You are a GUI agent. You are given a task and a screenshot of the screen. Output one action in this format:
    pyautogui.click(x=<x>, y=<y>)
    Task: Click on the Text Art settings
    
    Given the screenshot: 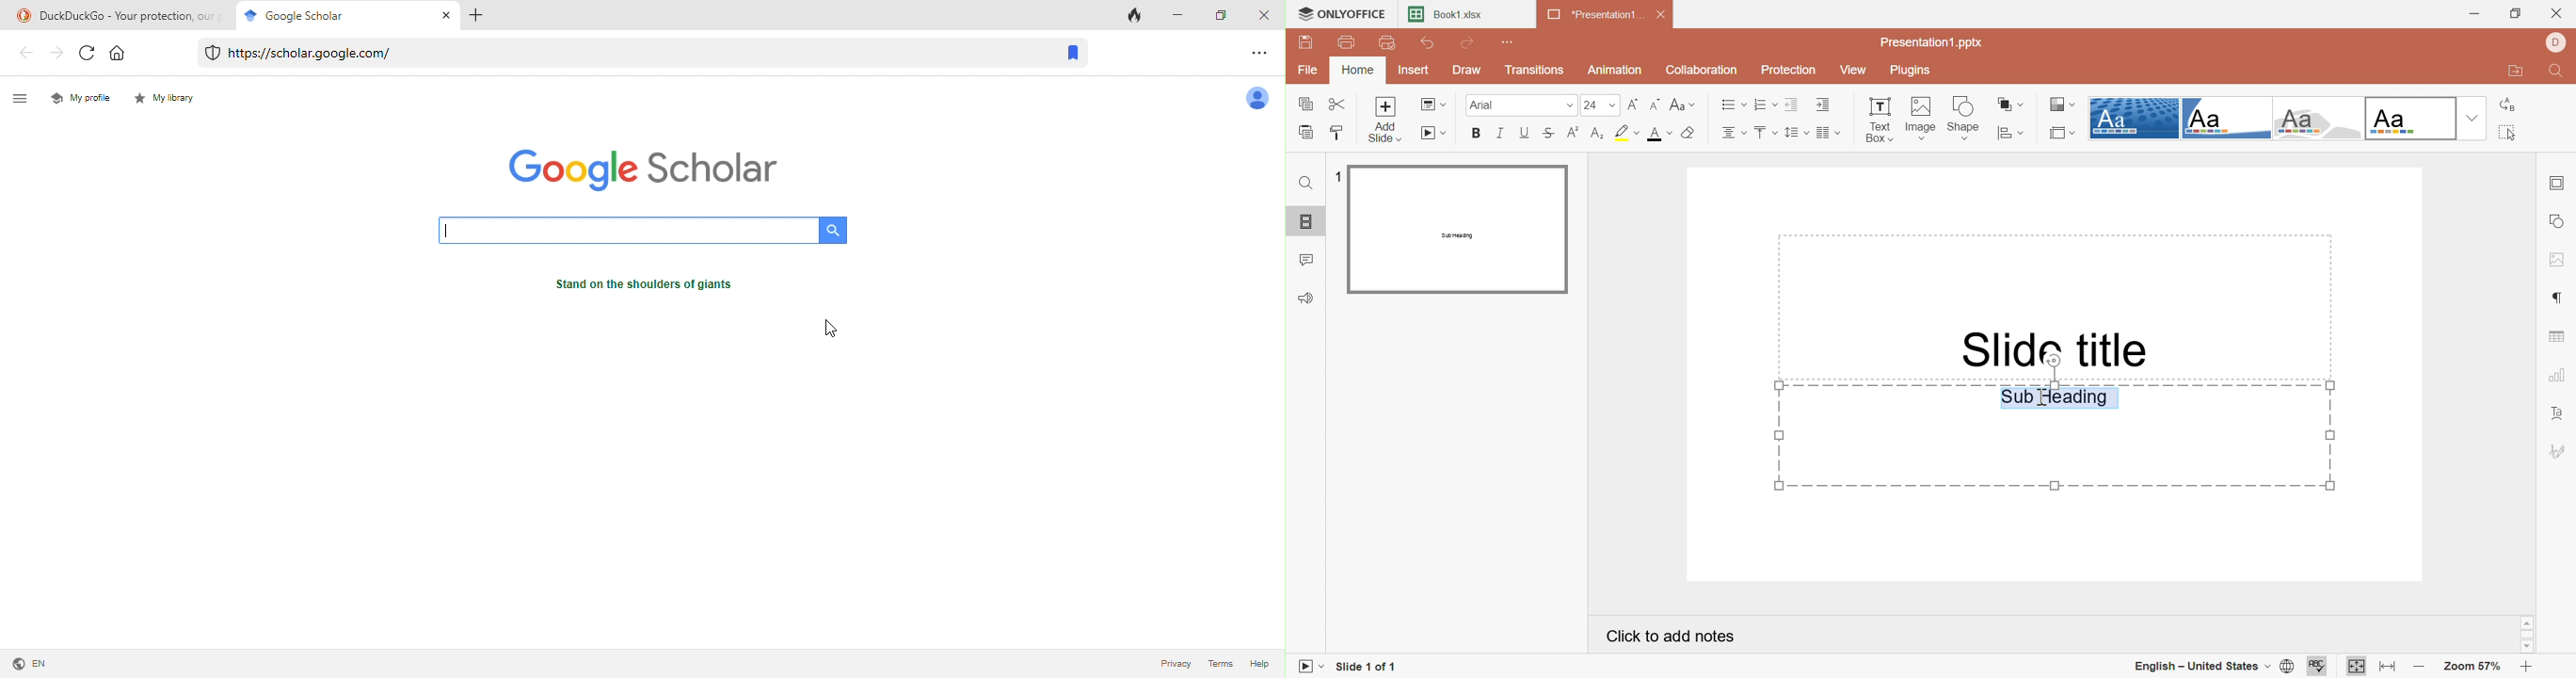 What is the action you would take?
    pyautogui.click(x=2563, y=414)
    